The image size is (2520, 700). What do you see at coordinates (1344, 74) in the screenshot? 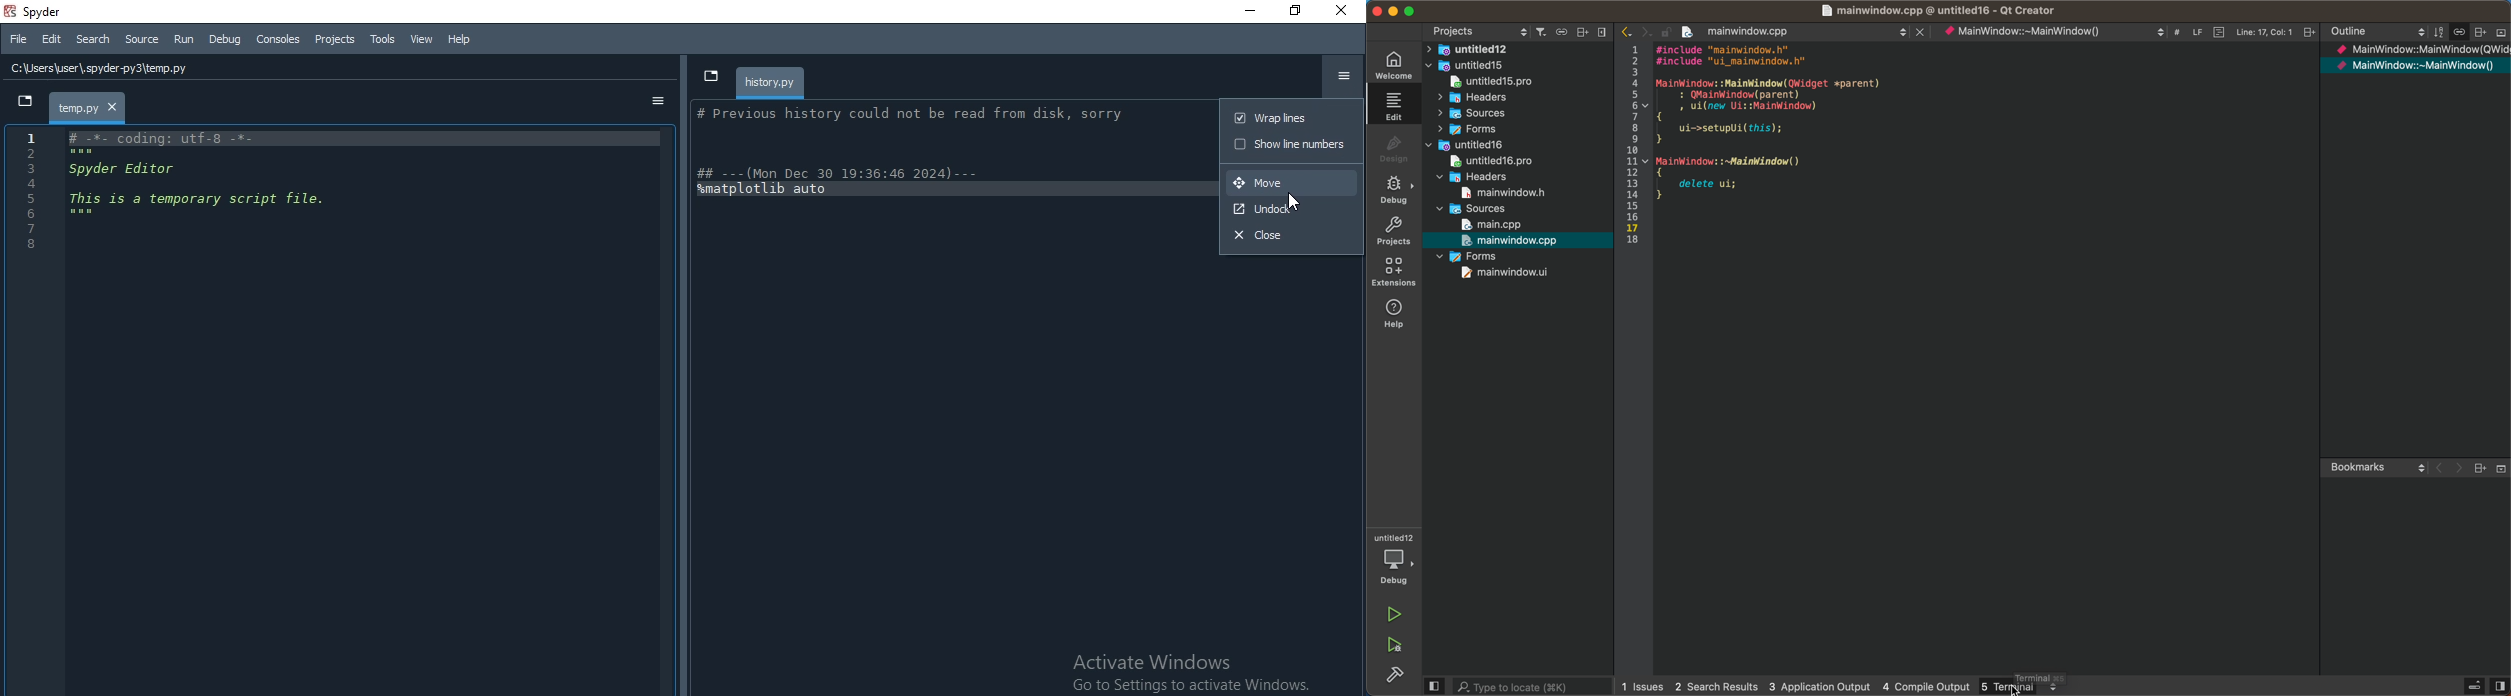
I see `options` at bounding box center [1344, 74].